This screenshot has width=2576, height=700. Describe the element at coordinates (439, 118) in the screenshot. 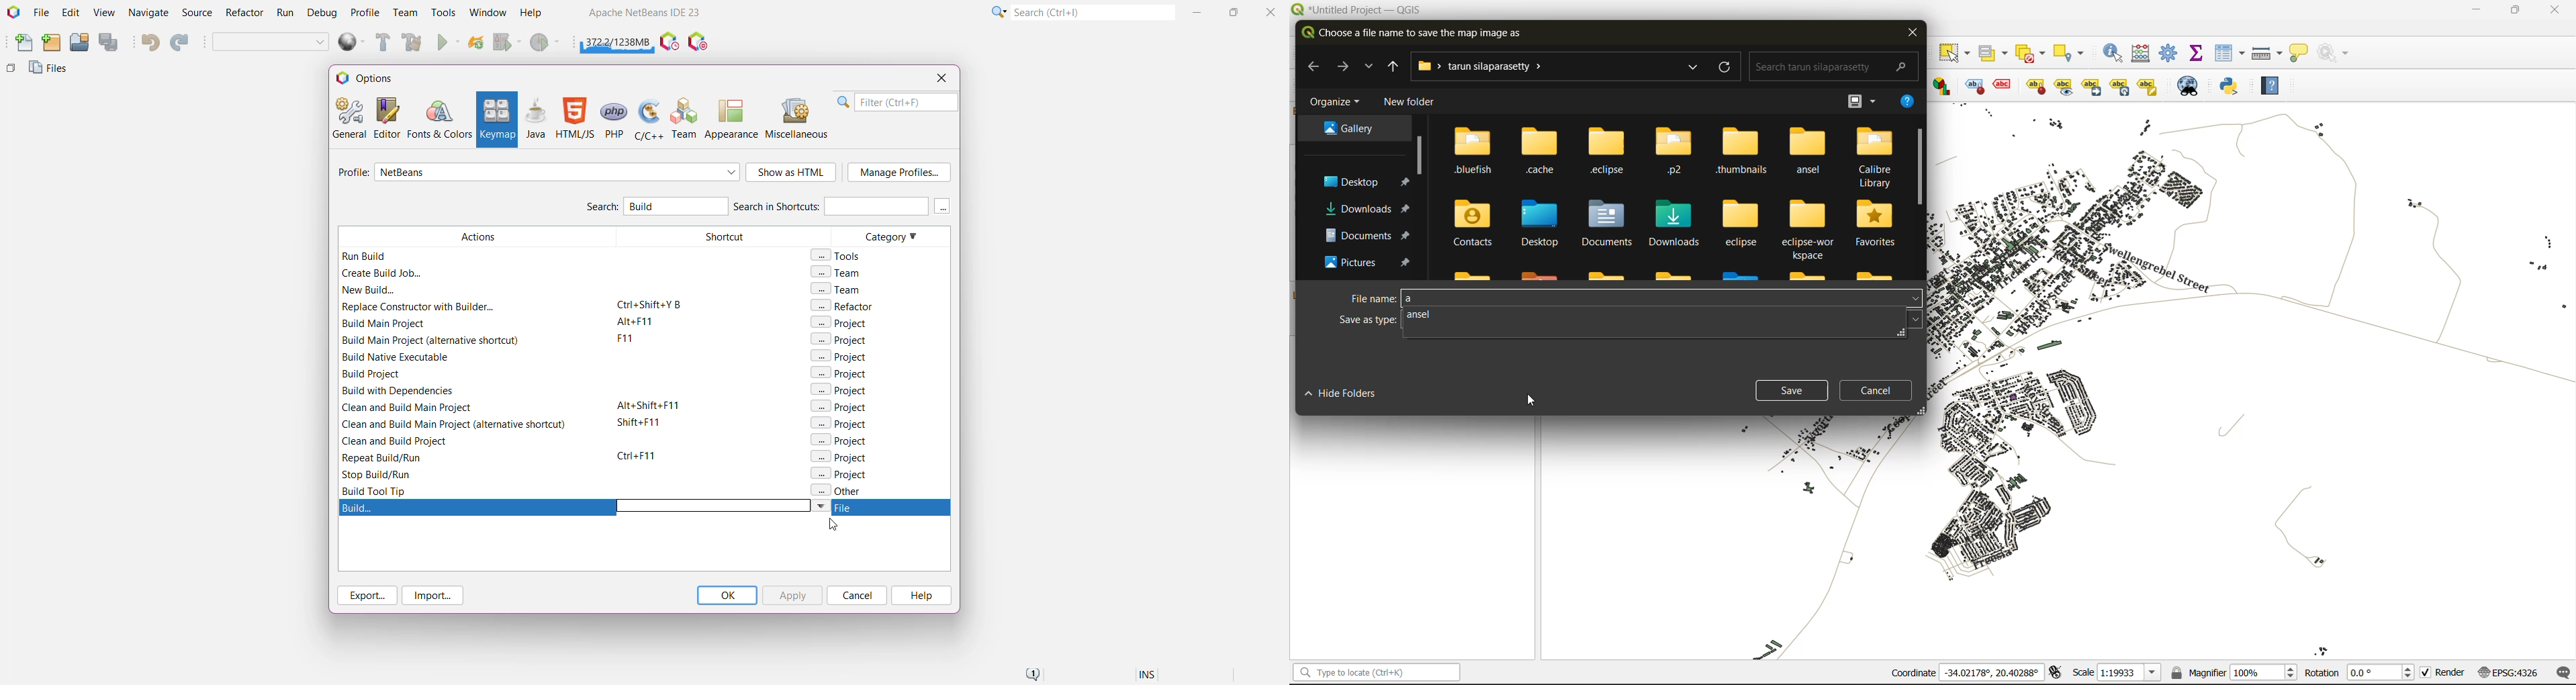

I see `Fonts and Colors` at that location.